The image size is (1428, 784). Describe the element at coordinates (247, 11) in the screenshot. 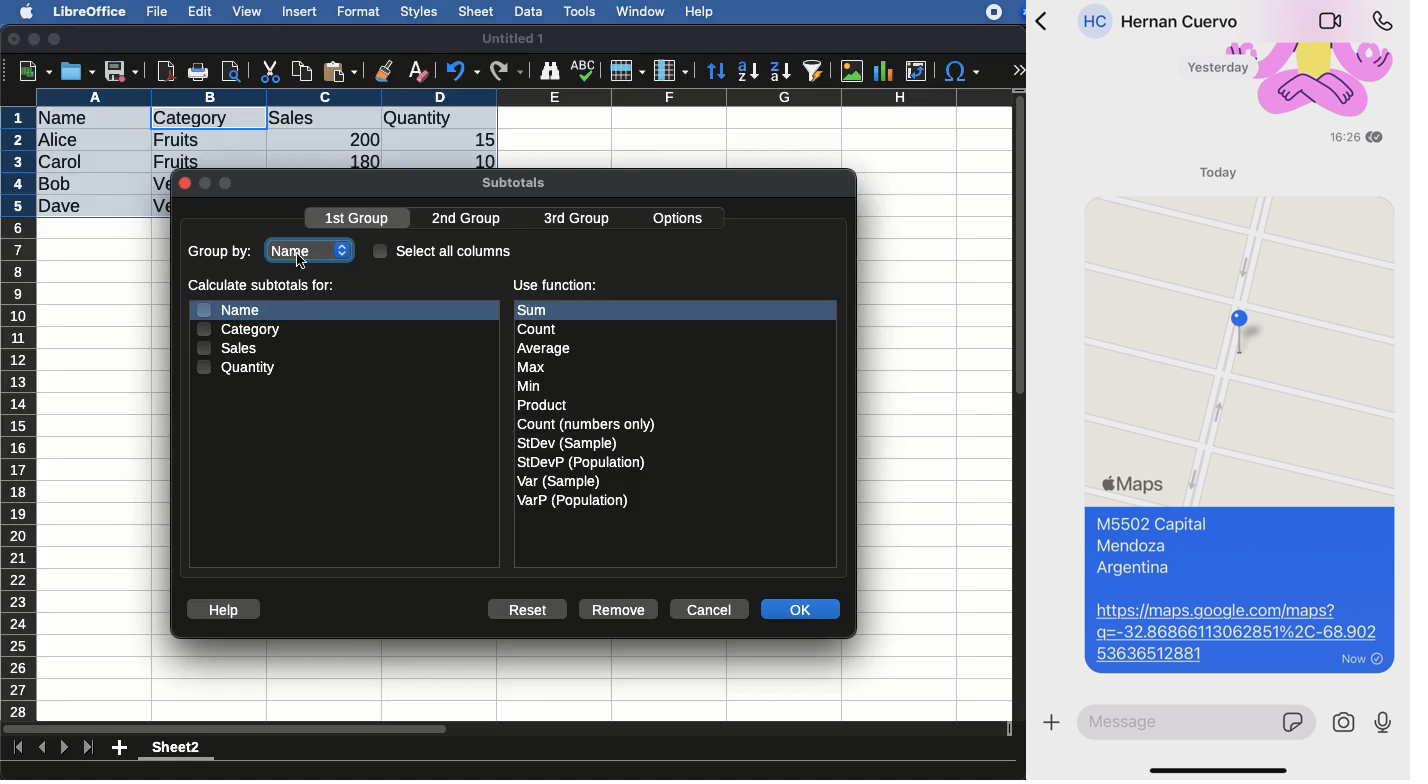

I see `view` at that location.